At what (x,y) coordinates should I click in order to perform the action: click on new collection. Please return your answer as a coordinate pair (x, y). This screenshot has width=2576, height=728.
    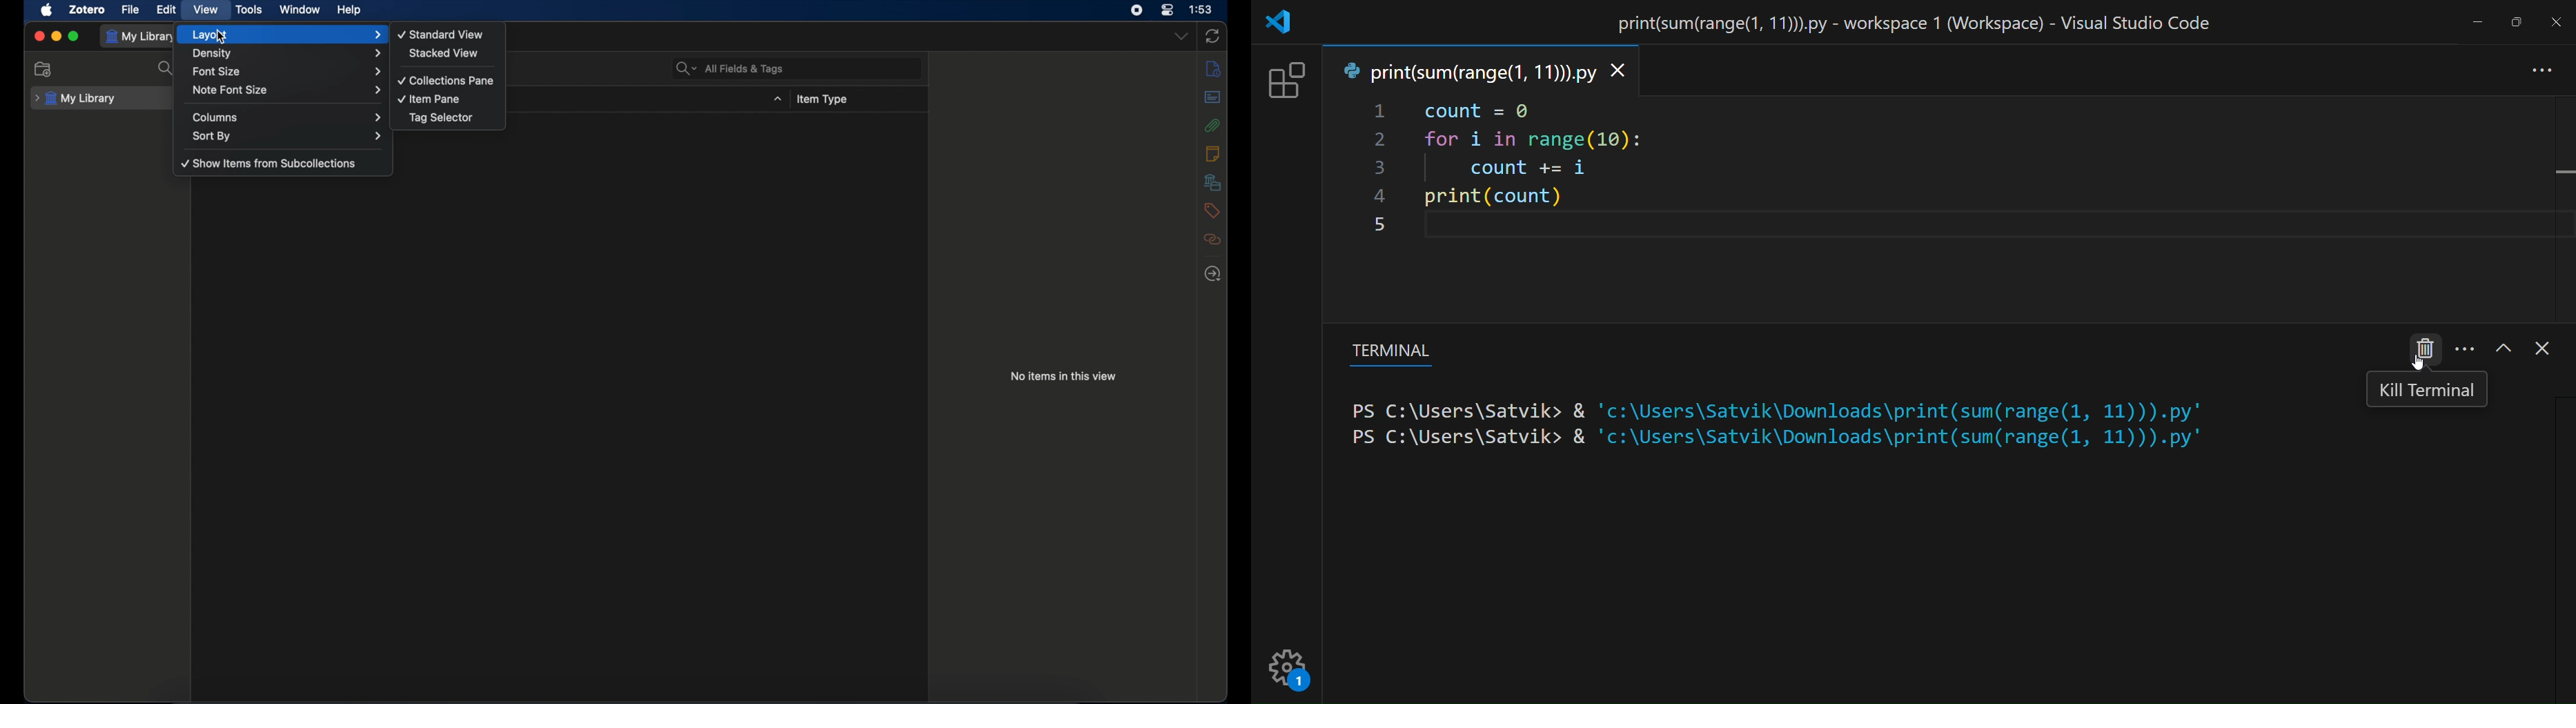
    Looking at the image, I should click on (44, 70).